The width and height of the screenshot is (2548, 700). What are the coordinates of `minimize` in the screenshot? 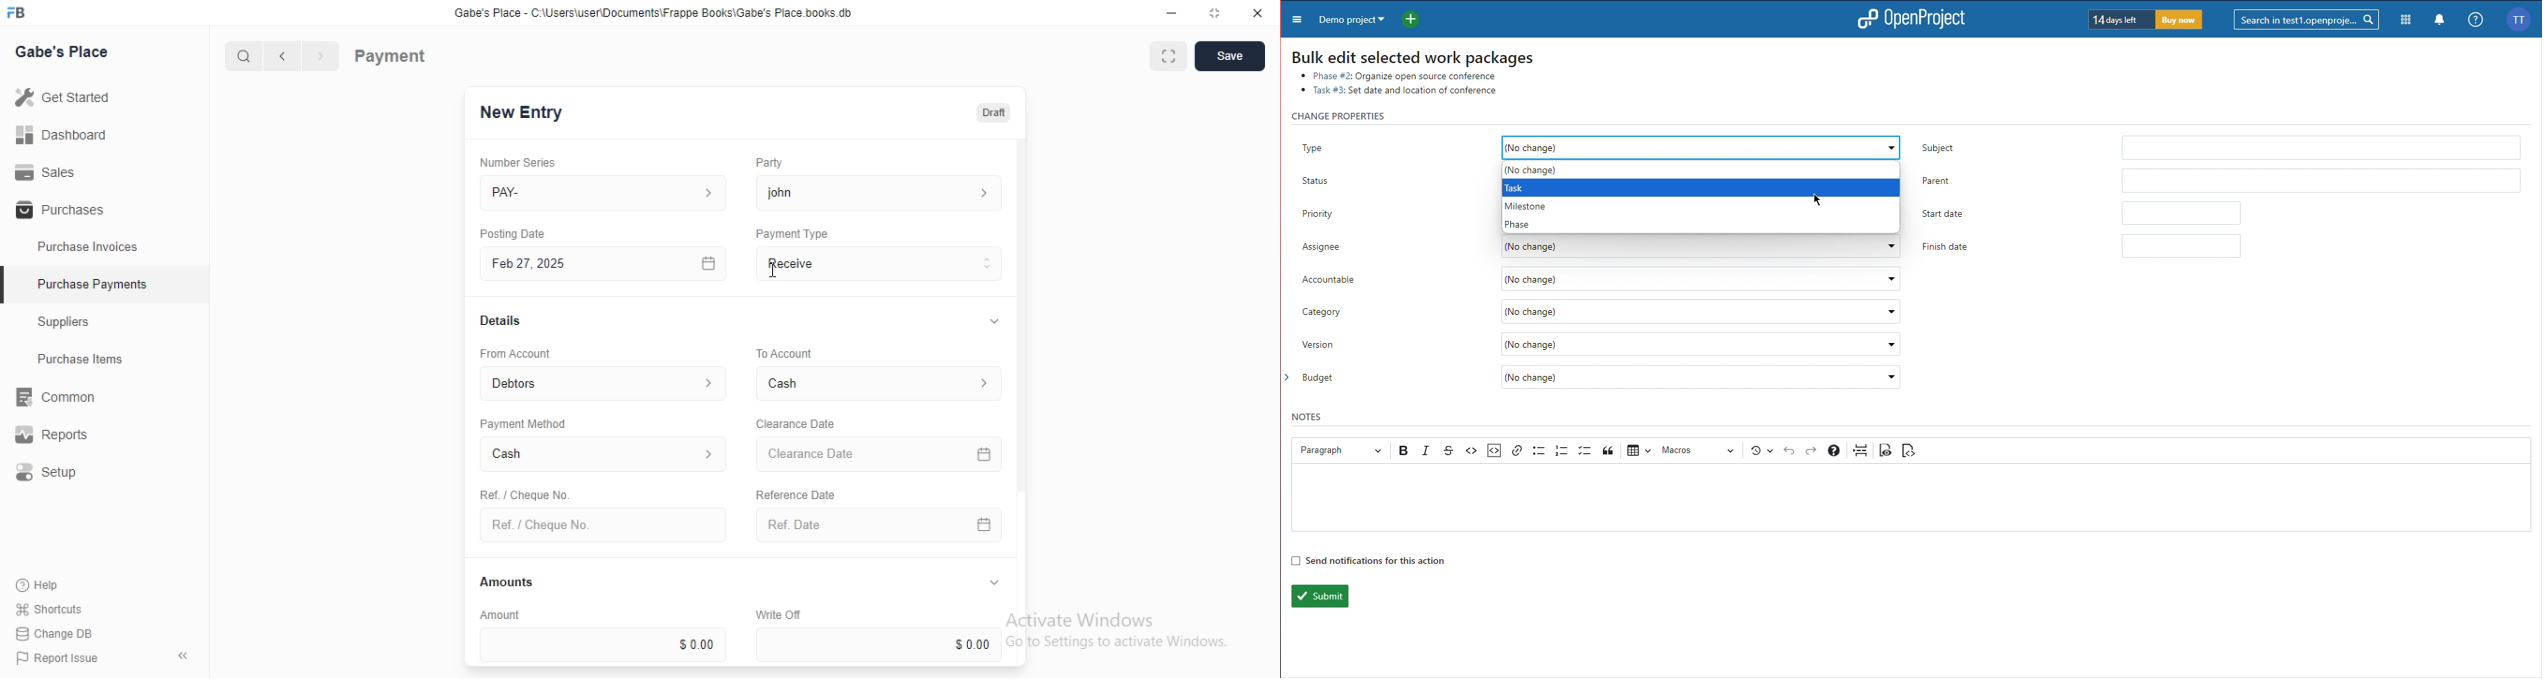 It's located at (1166, 12).